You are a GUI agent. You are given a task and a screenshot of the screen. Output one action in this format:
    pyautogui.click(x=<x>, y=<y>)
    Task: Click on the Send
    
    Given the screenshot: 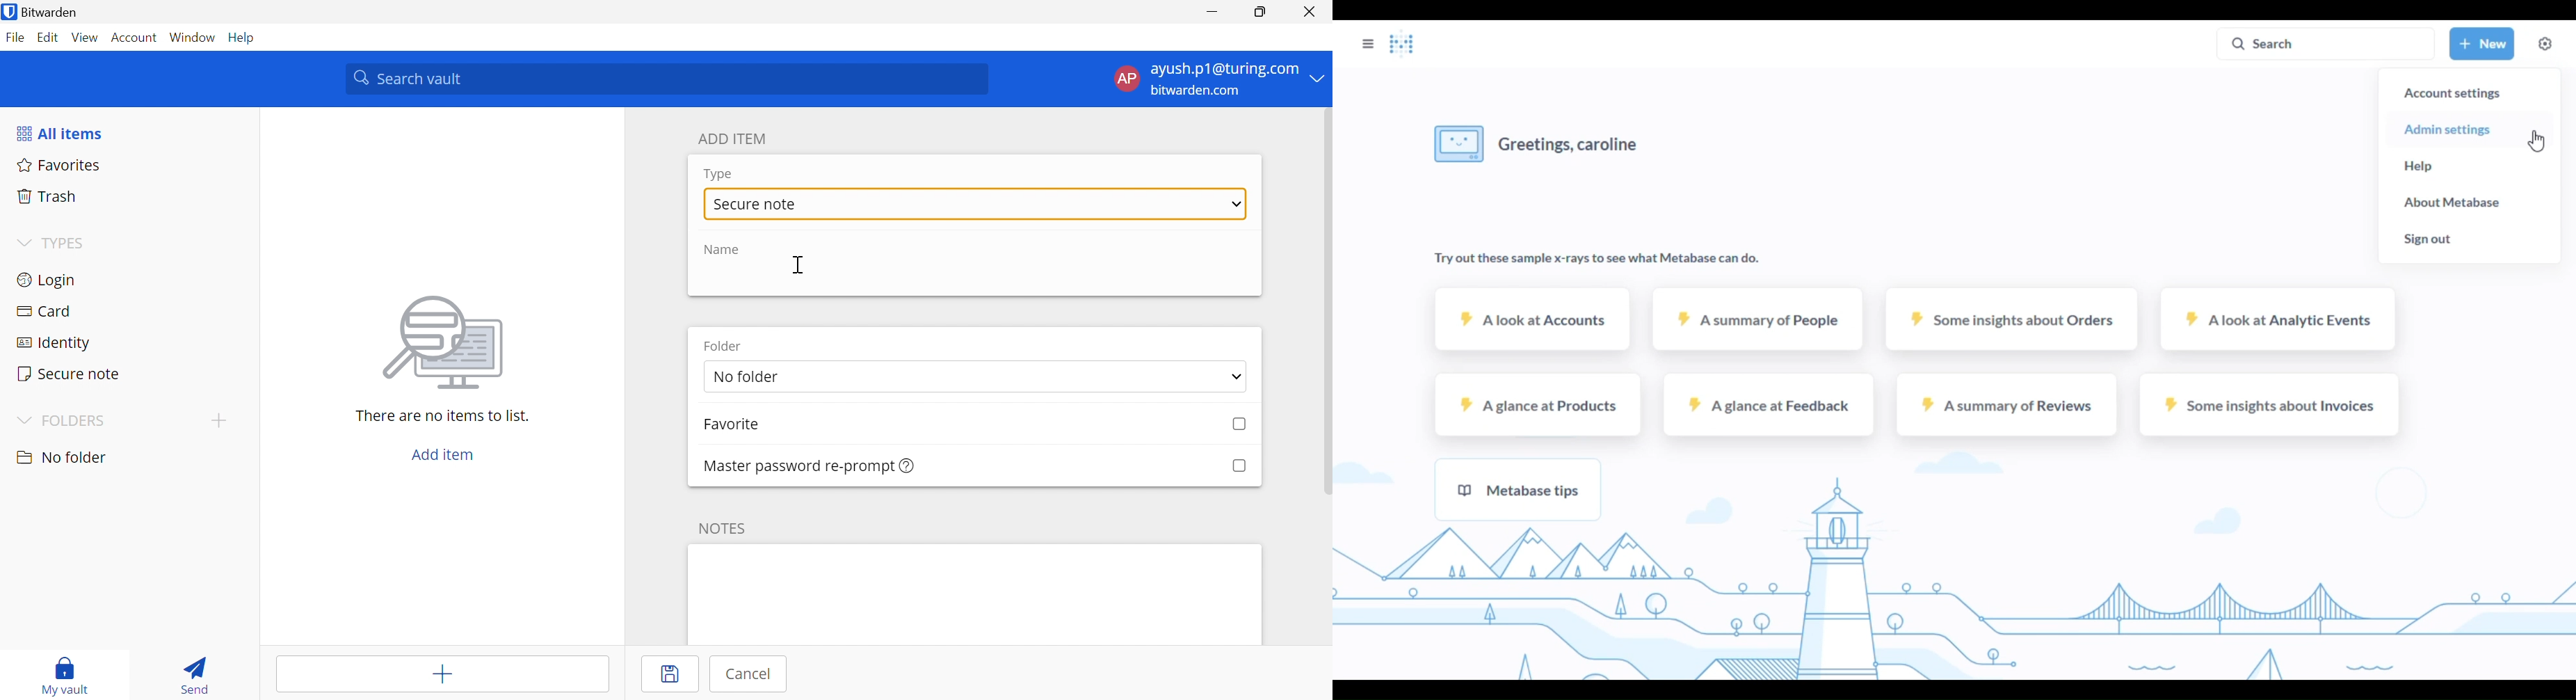 What is the action you would take?
    pyautogui.click(x=193, y=678)
    